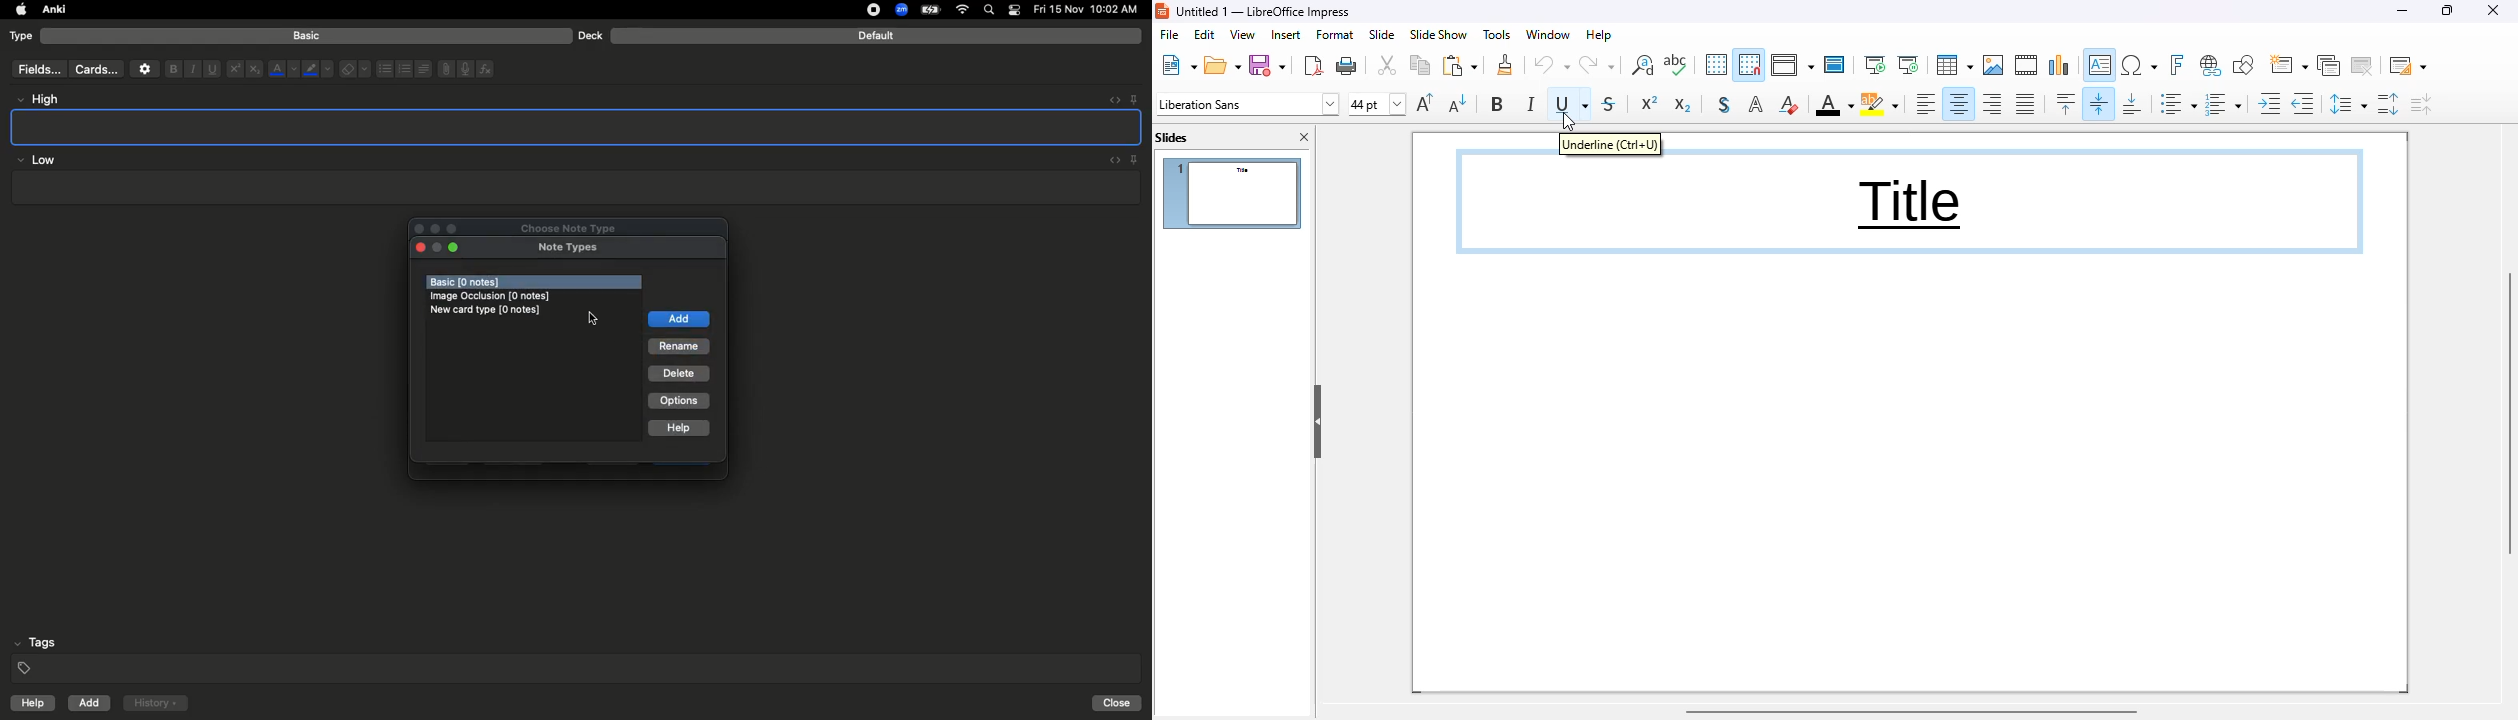  I want to click on Tags, so click(578, 656).